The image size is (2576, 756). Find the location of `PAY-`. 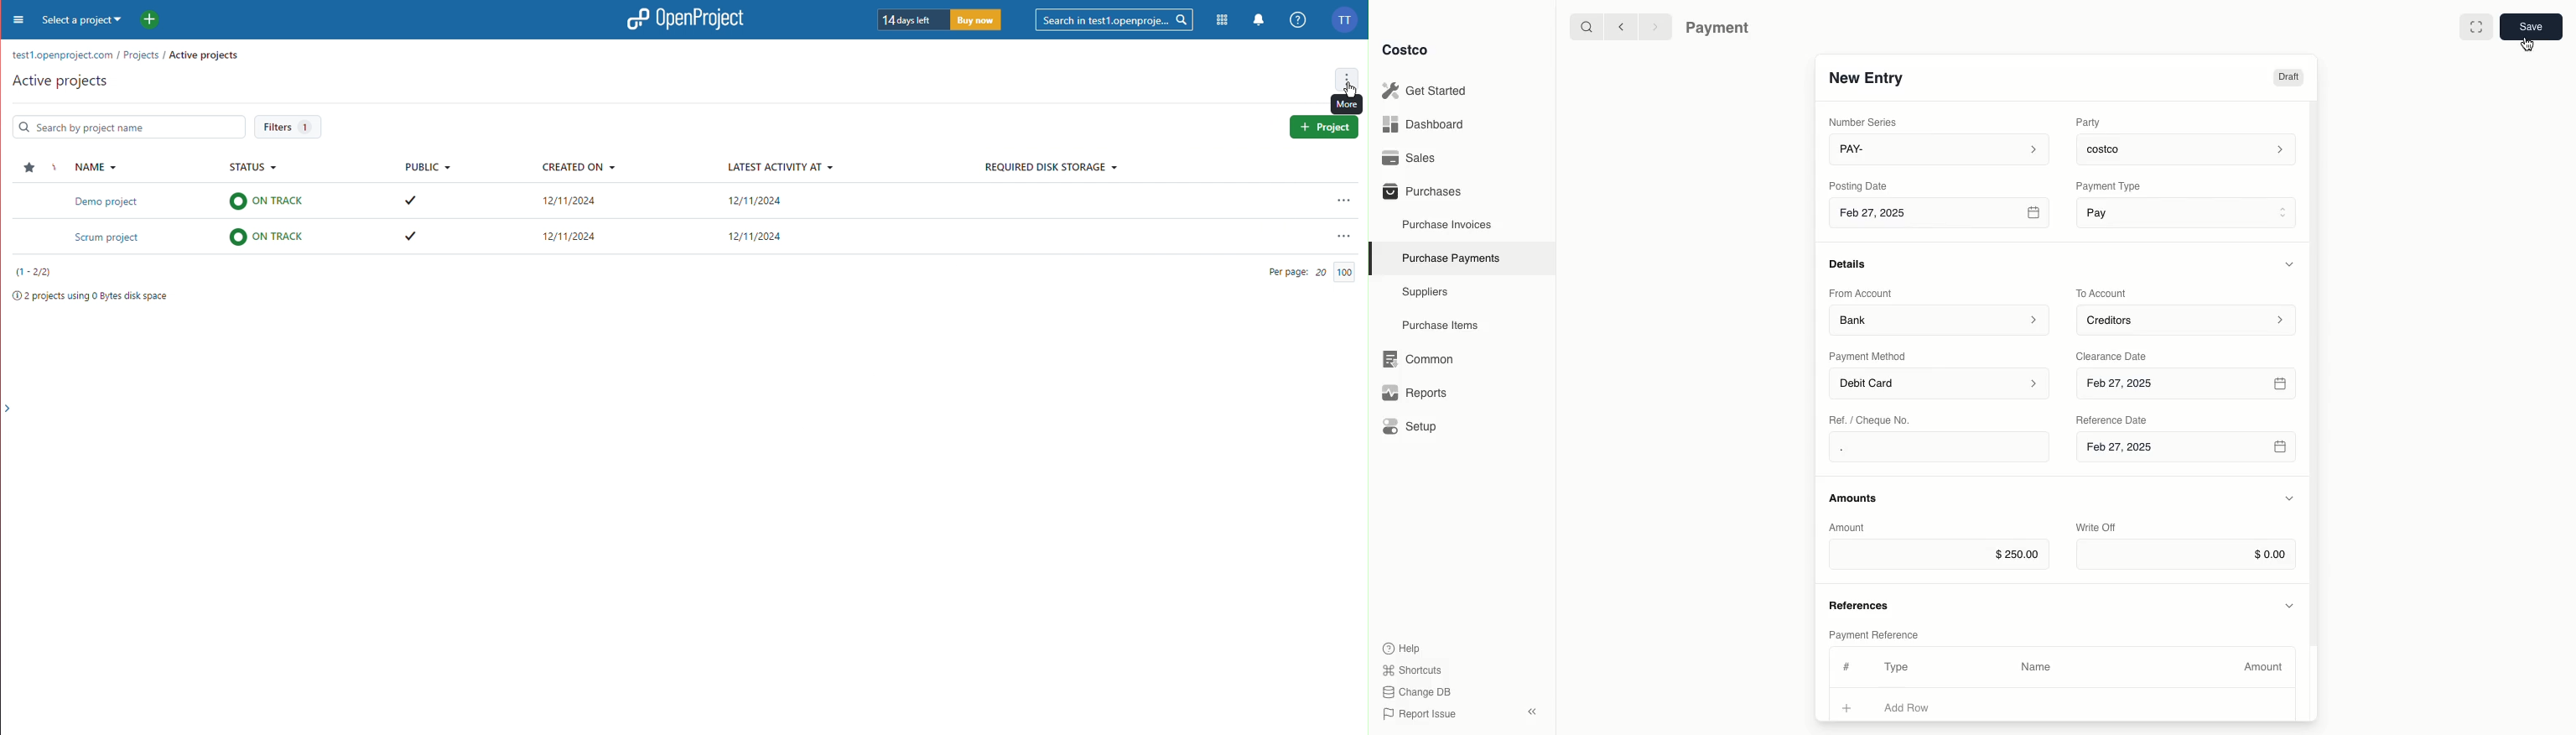

PAY- is located at coordinates (1940, 149).